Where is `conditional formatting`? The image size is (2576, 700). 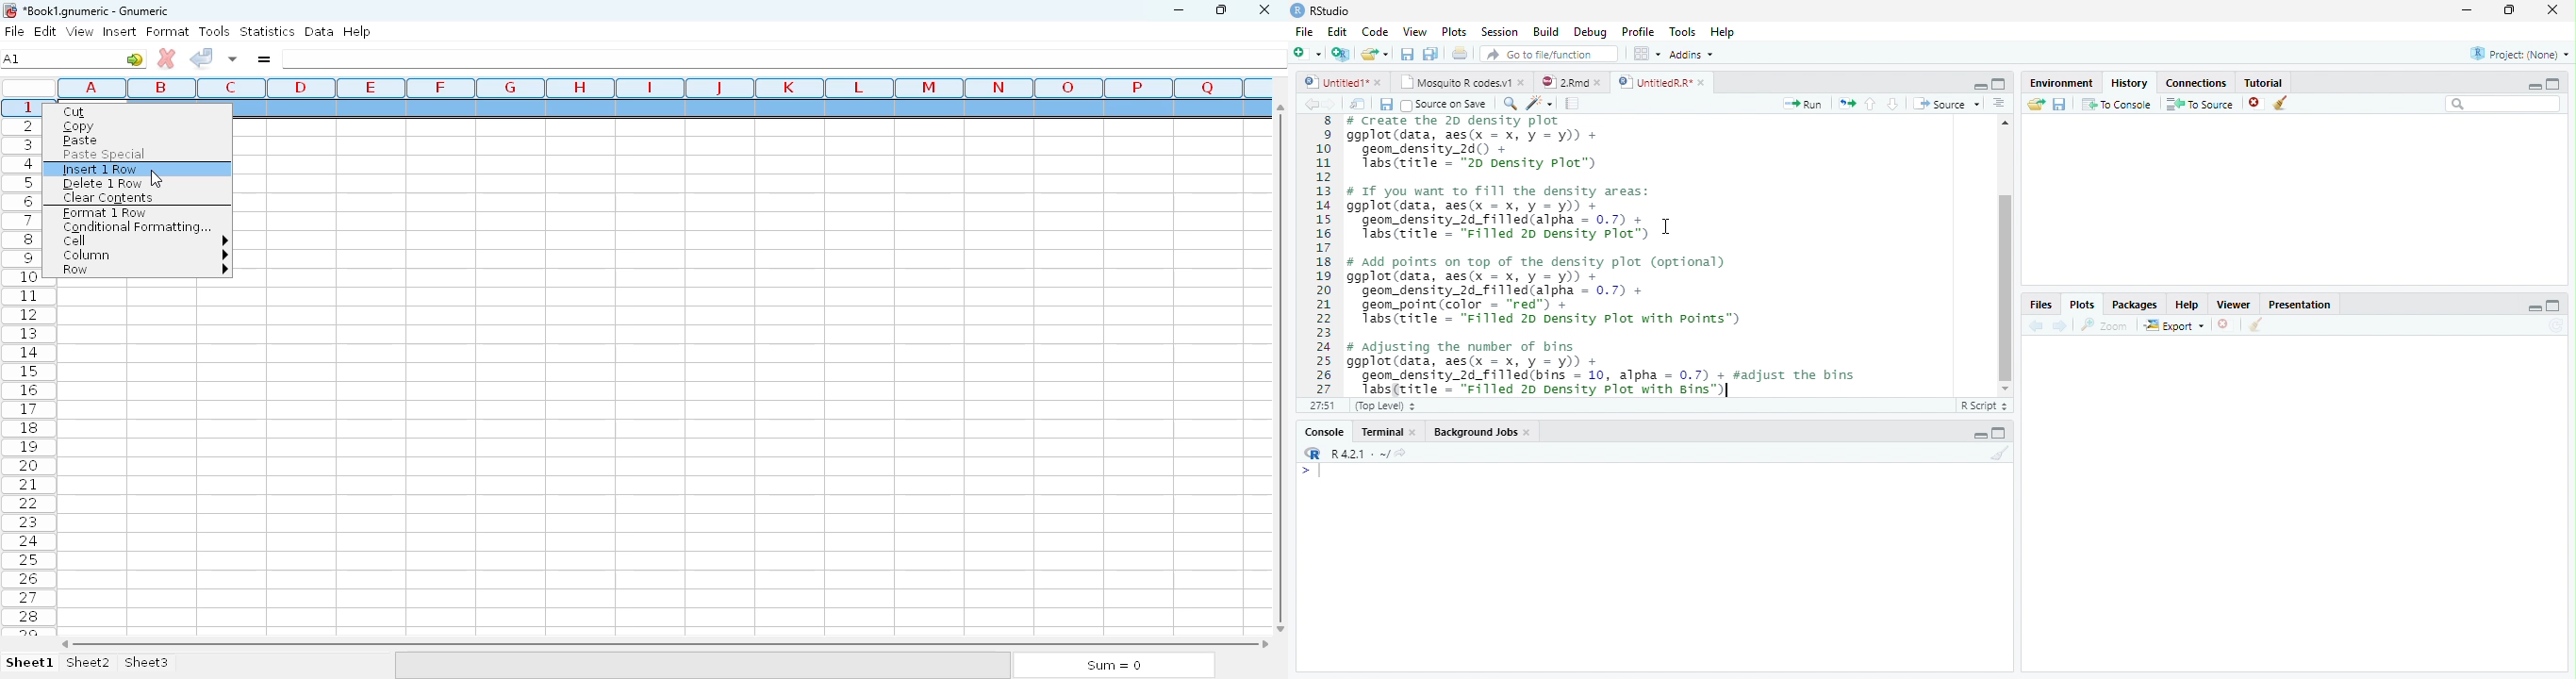
conditional formatting is located at coordinates (135, 227).